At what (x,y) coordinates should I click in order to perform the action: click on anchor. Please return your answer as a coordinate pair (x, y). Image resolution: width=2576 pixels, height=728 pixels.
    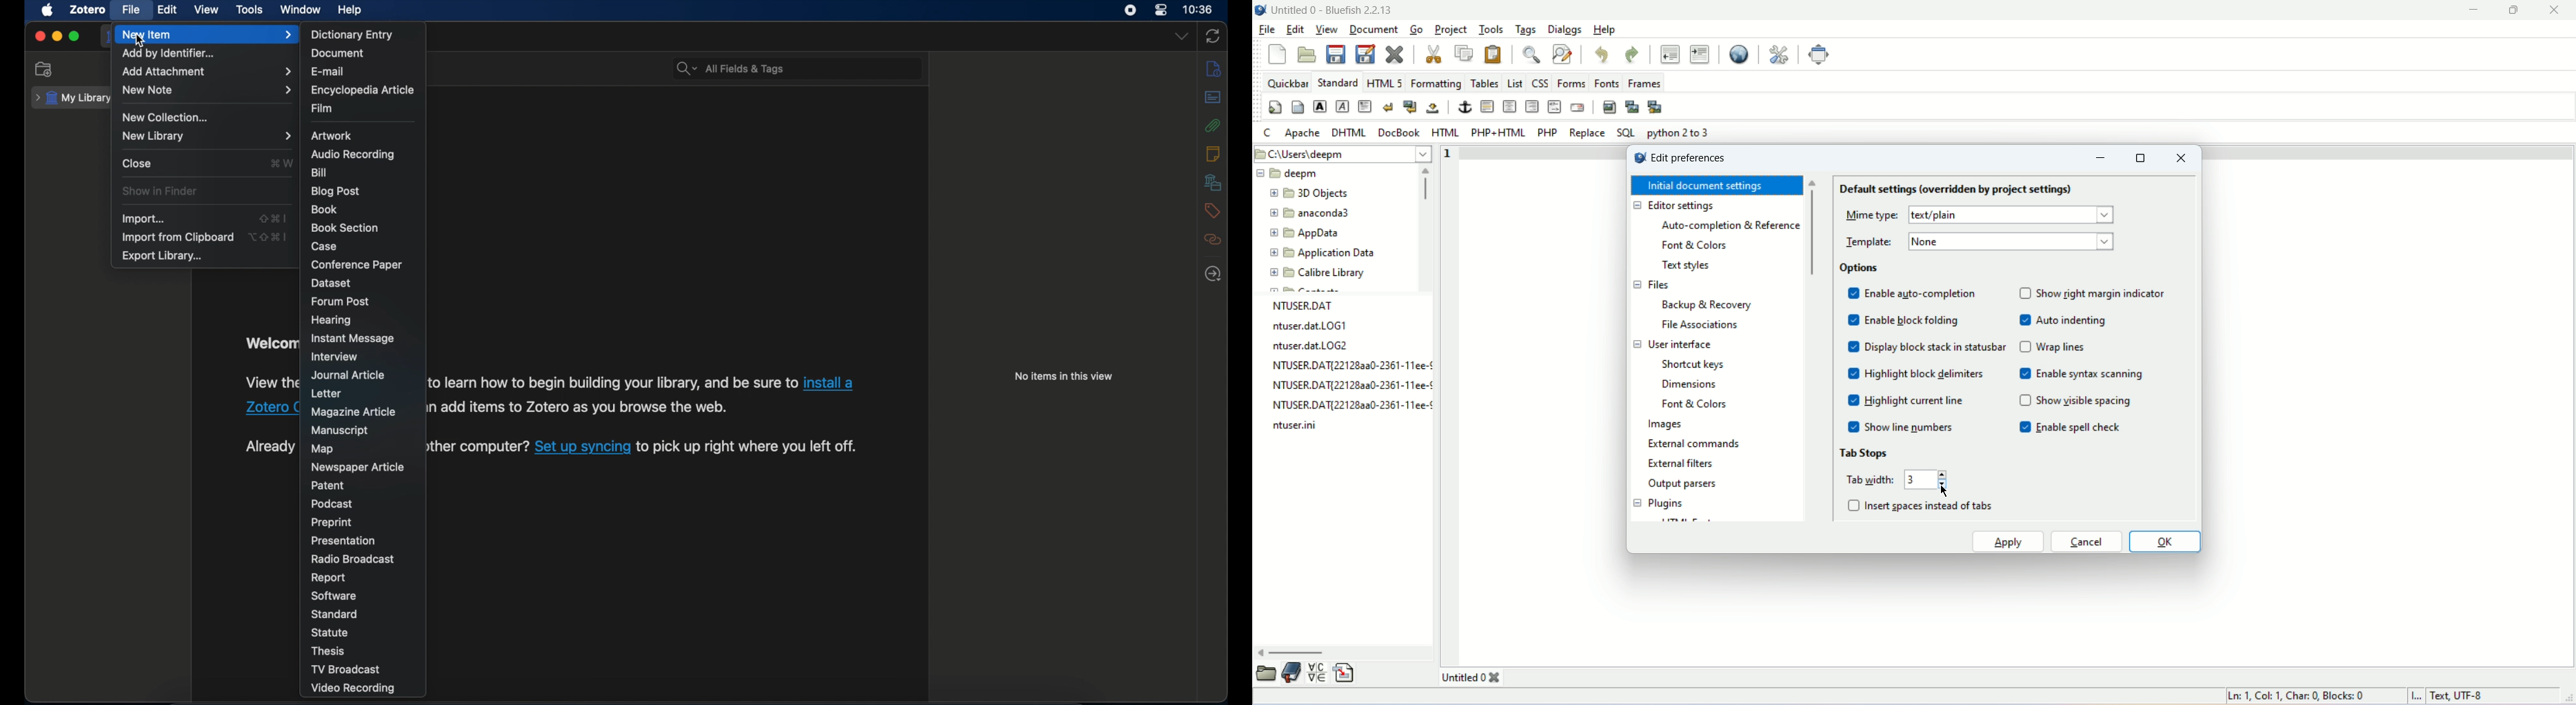
    Looking at the image, I should click on (1464, 107).